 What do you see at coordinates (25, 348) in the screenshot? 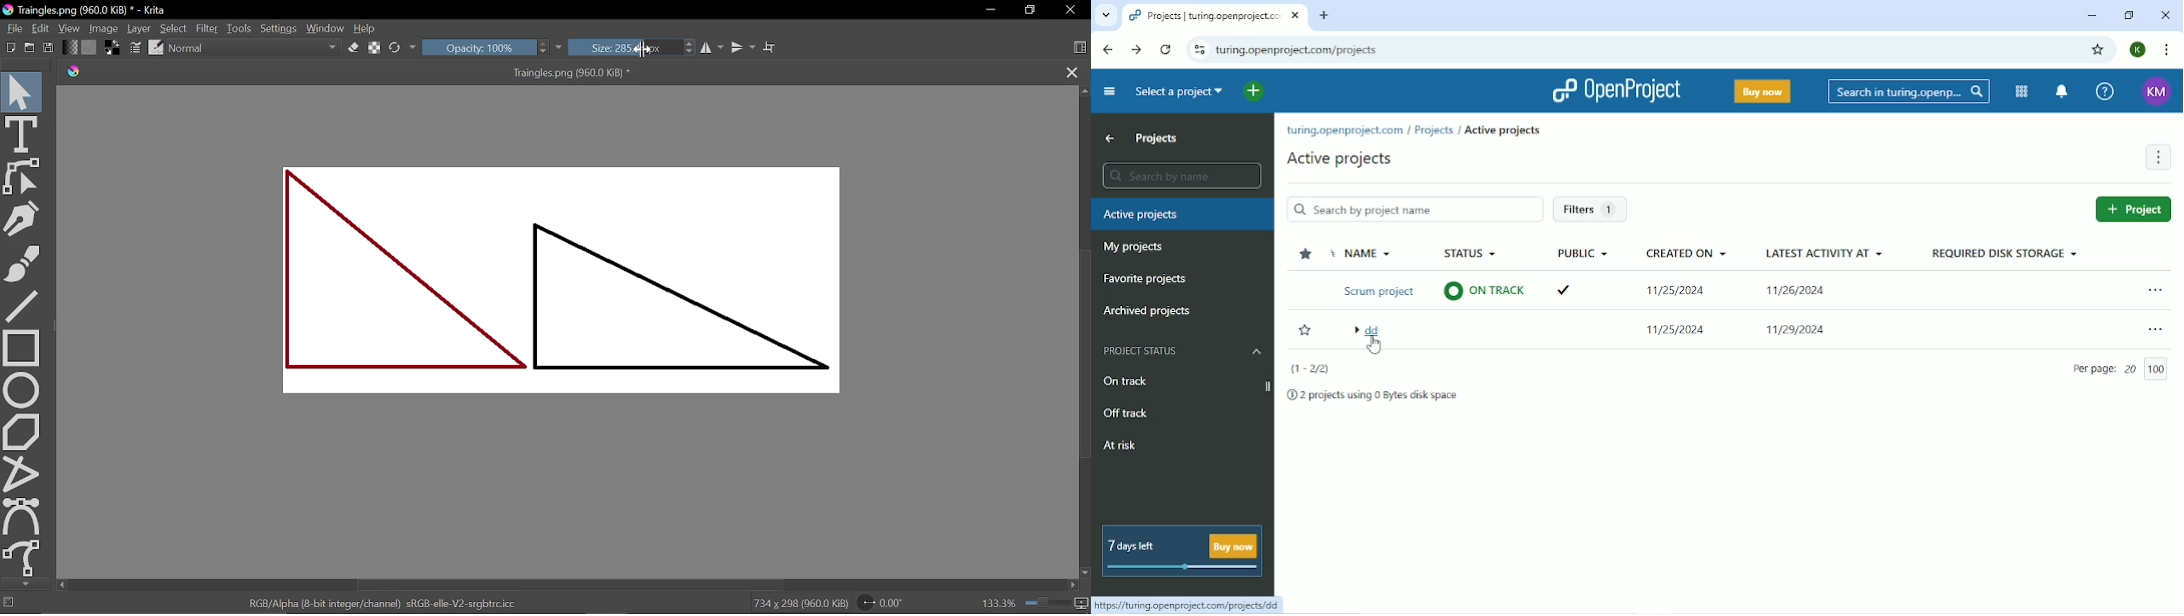
I see `Rectangle tool` at bounding box center [25, 348].